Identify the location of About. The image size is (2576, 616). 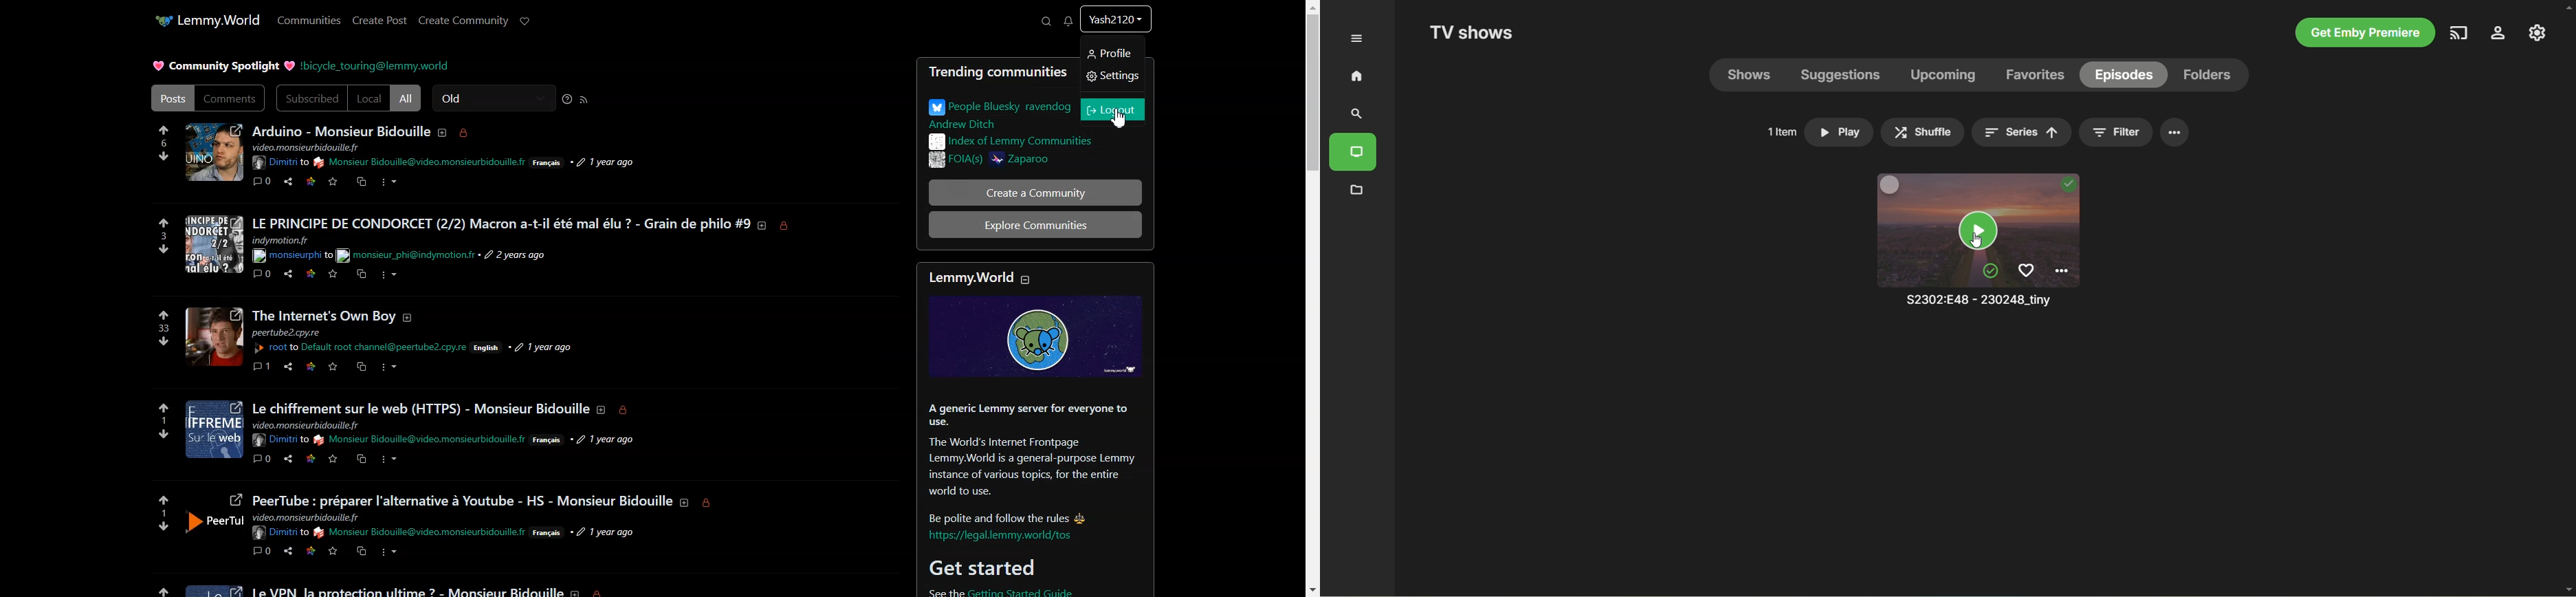
(445, 133).